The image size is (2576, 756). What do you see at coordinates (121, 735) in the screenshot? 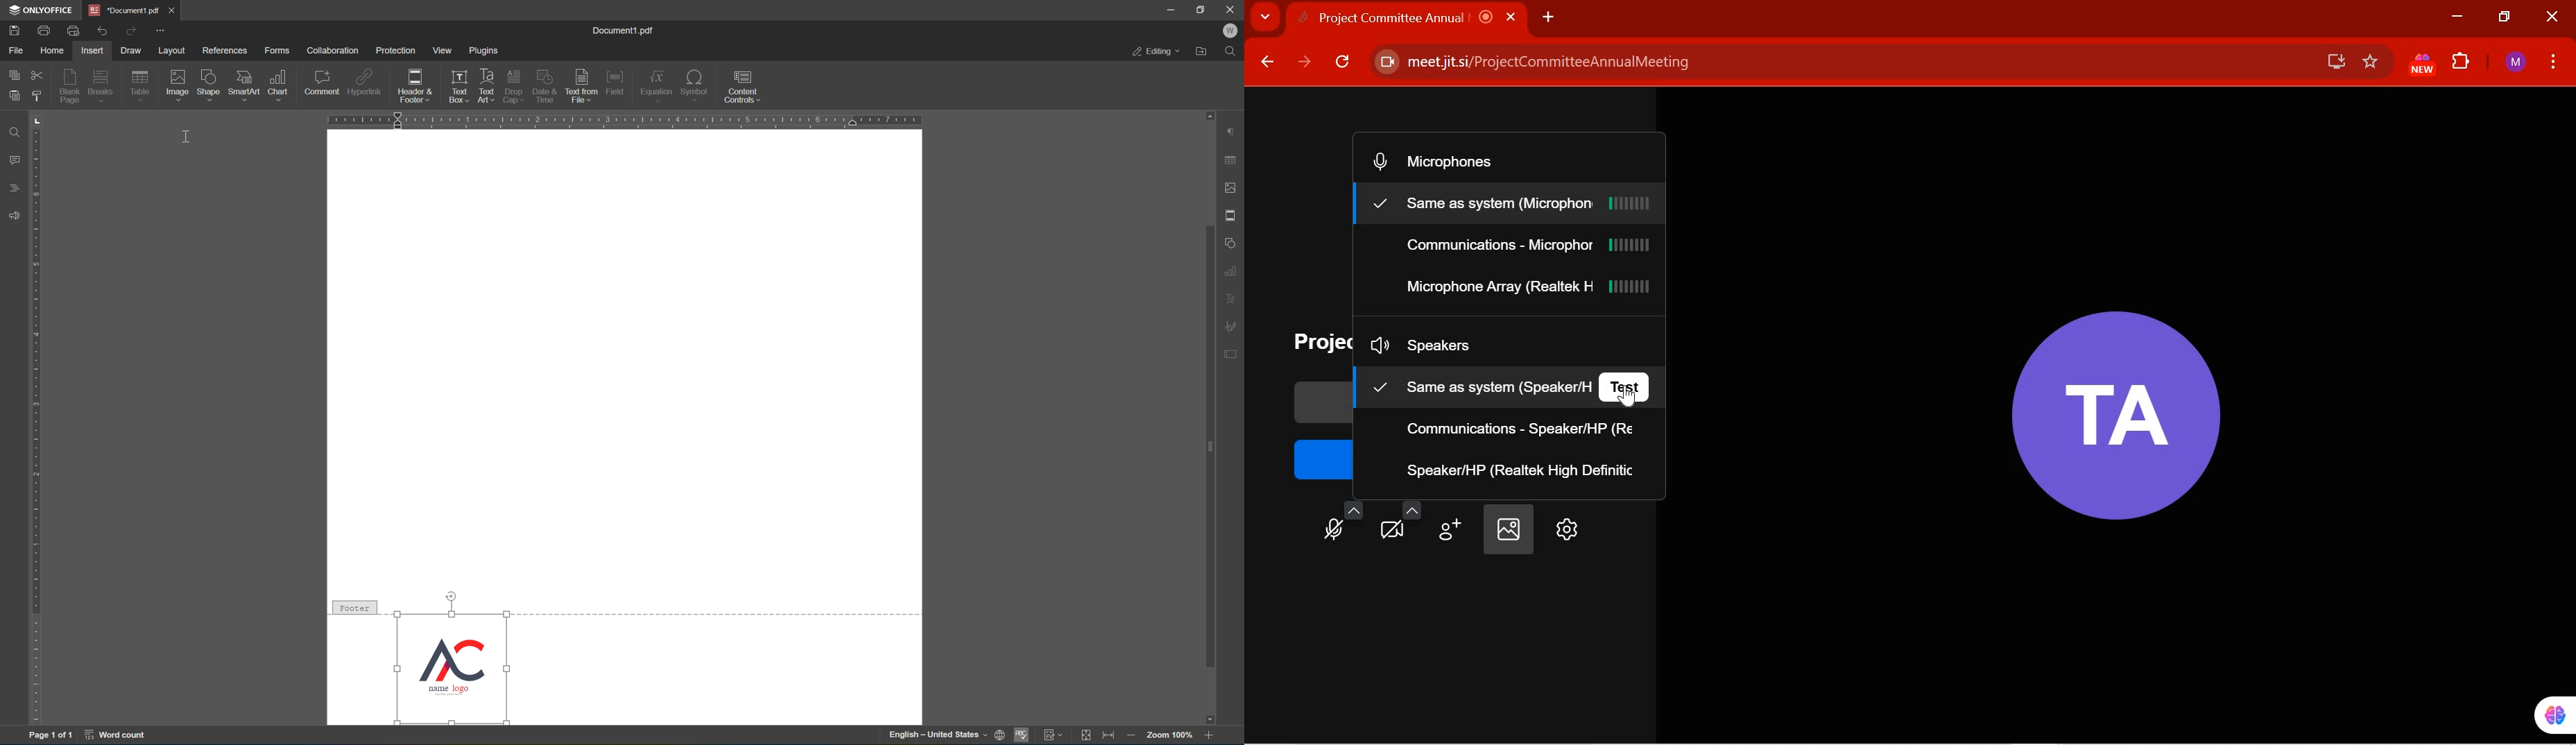
I see `word count` at bounding box center [121, 735].